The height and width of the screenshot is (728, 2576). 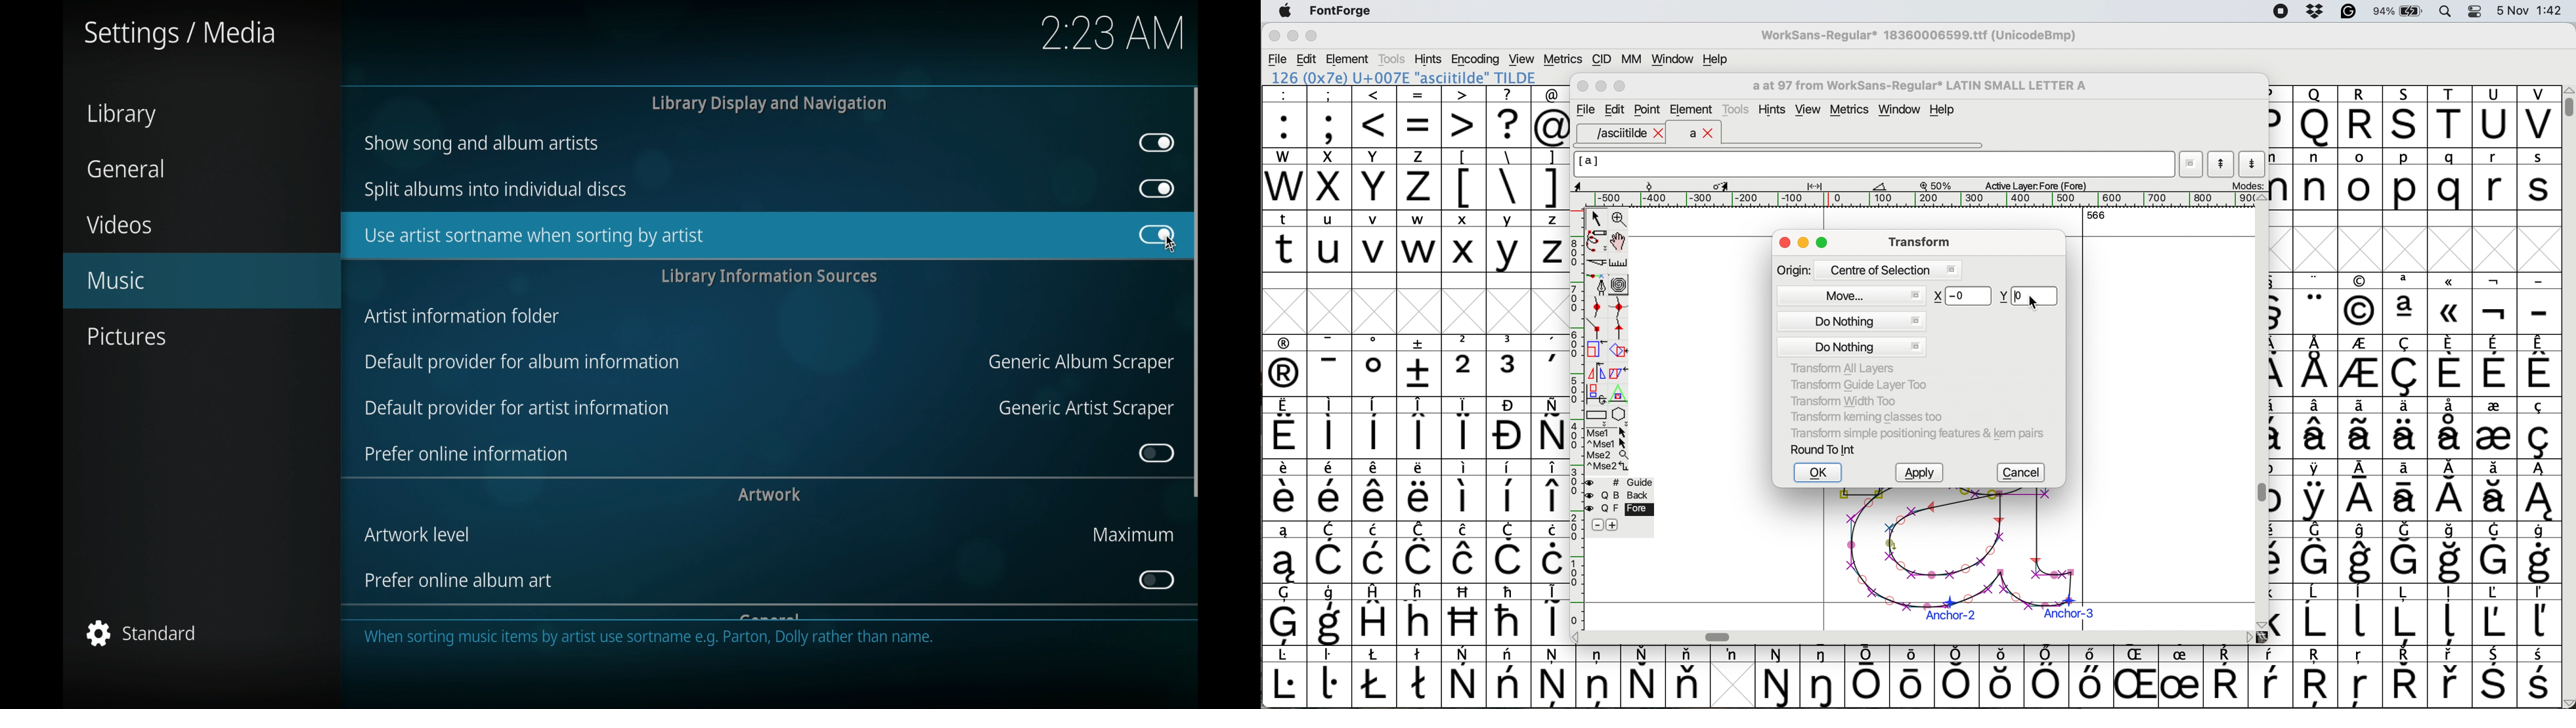 I want to click on ?, so click(x=1509, y=116).